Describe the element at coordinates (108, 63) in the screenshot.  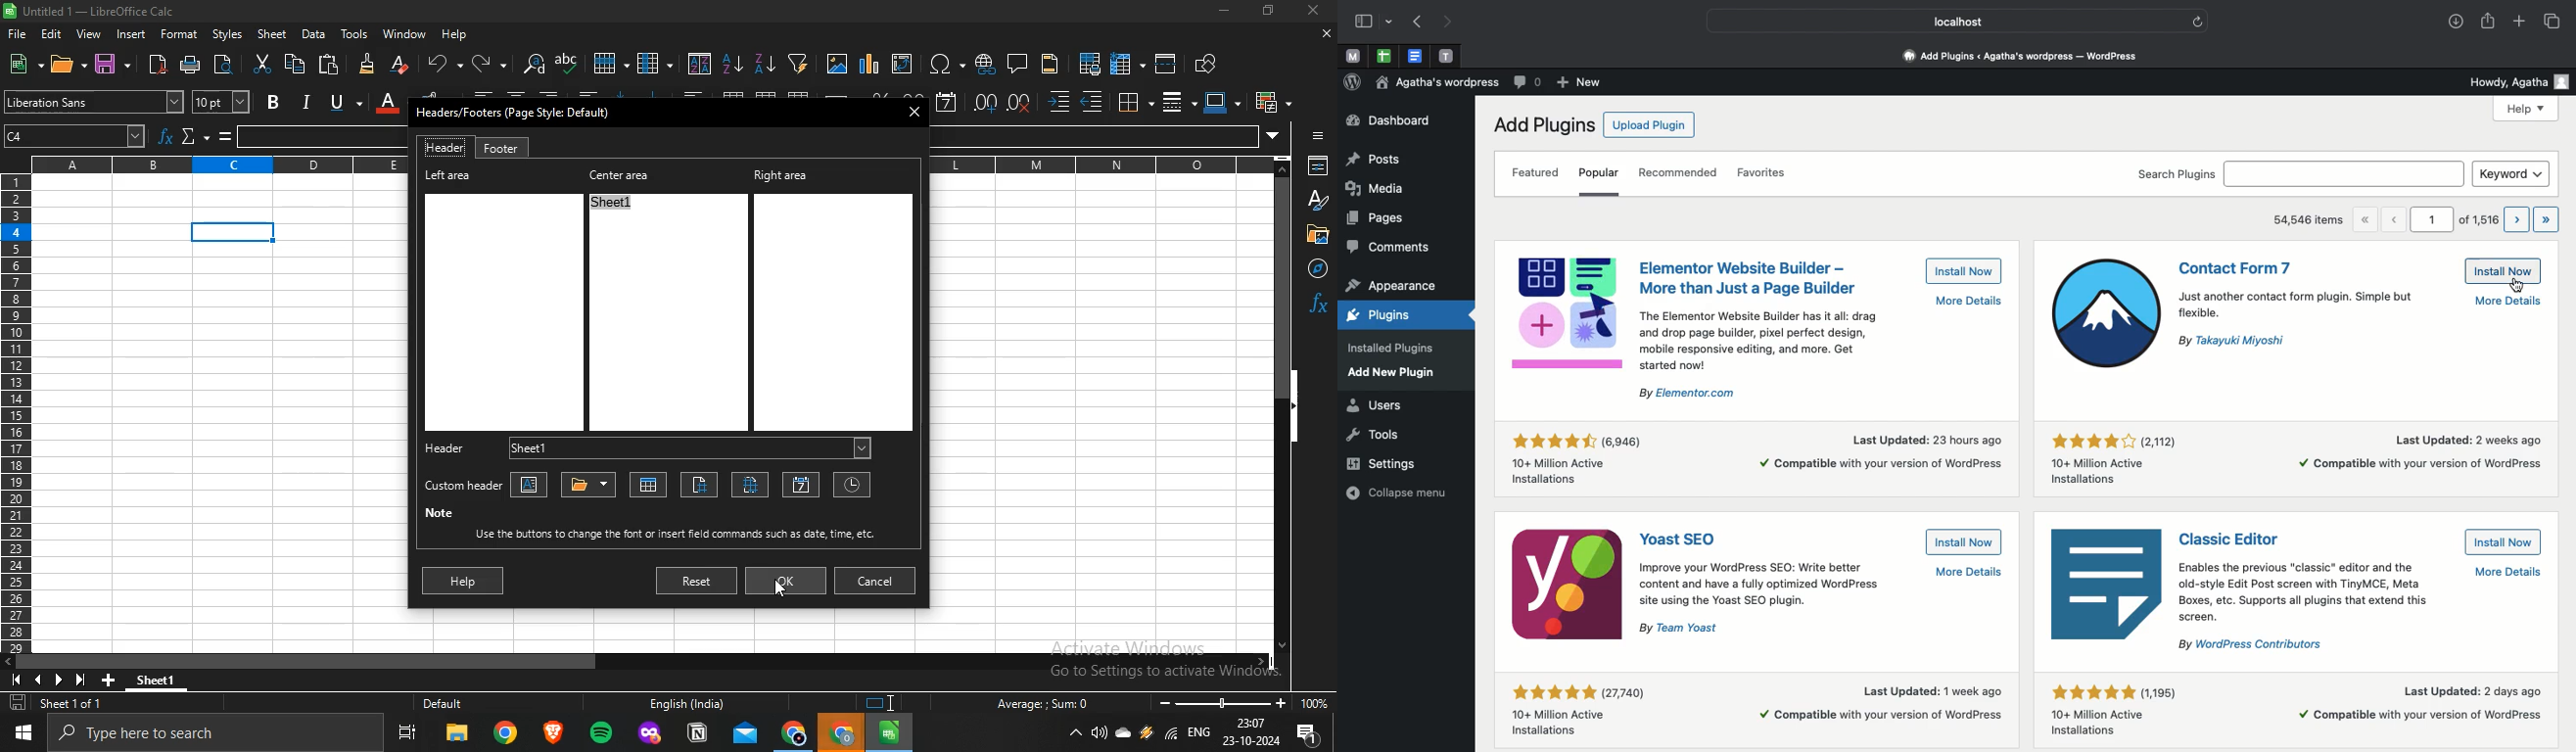
I see `save` at that location.